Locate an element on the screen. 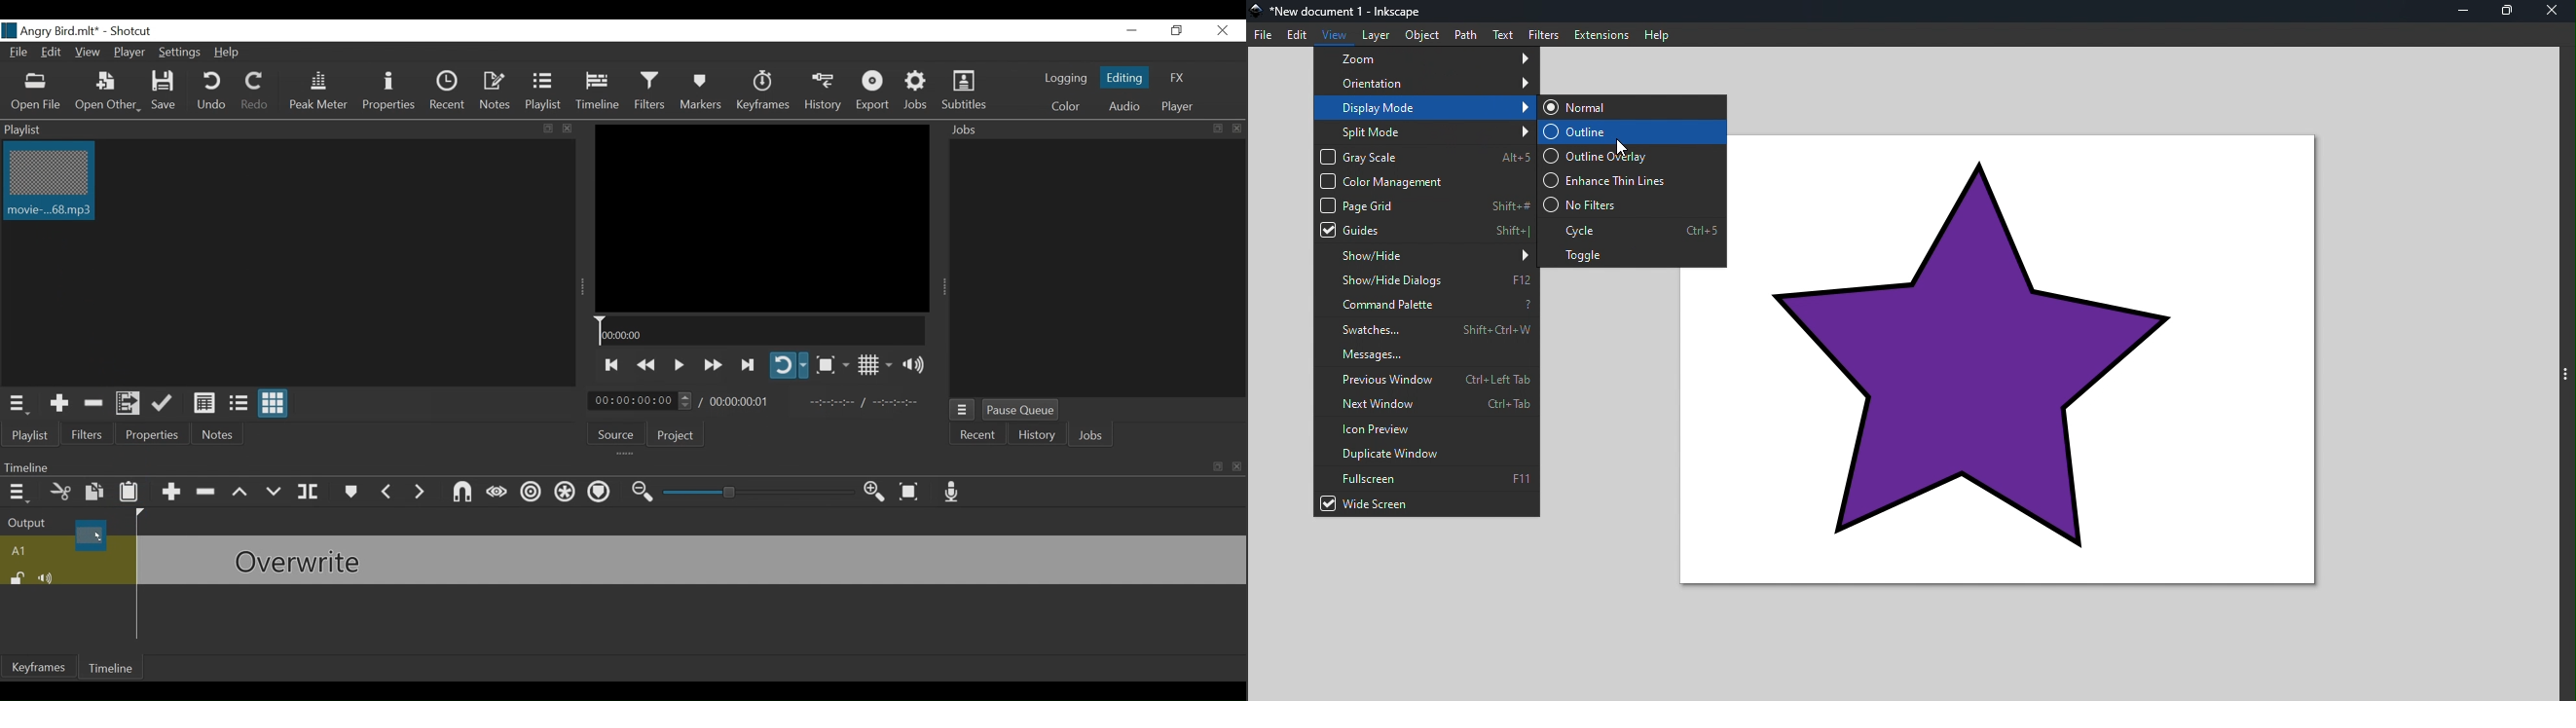  Shotcut is located at coordinates (132, 32).